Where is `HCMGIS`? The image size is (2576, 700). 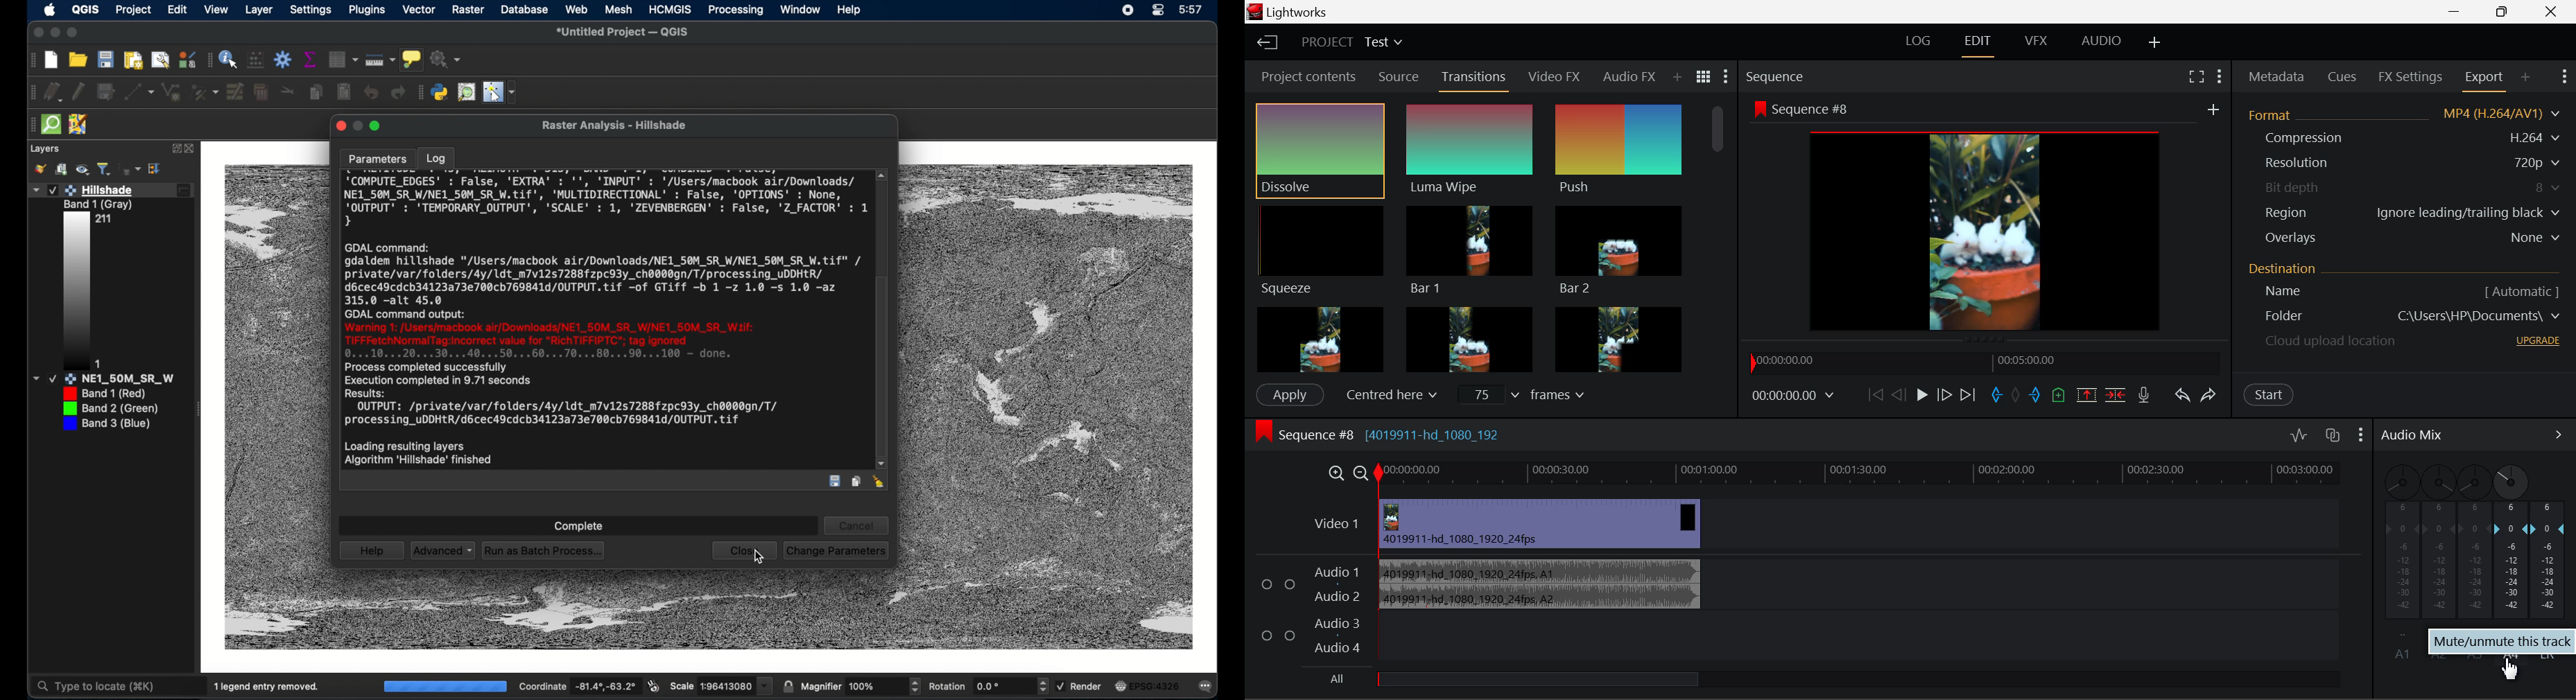 HCMGIS is located at coordinates (670, 9).